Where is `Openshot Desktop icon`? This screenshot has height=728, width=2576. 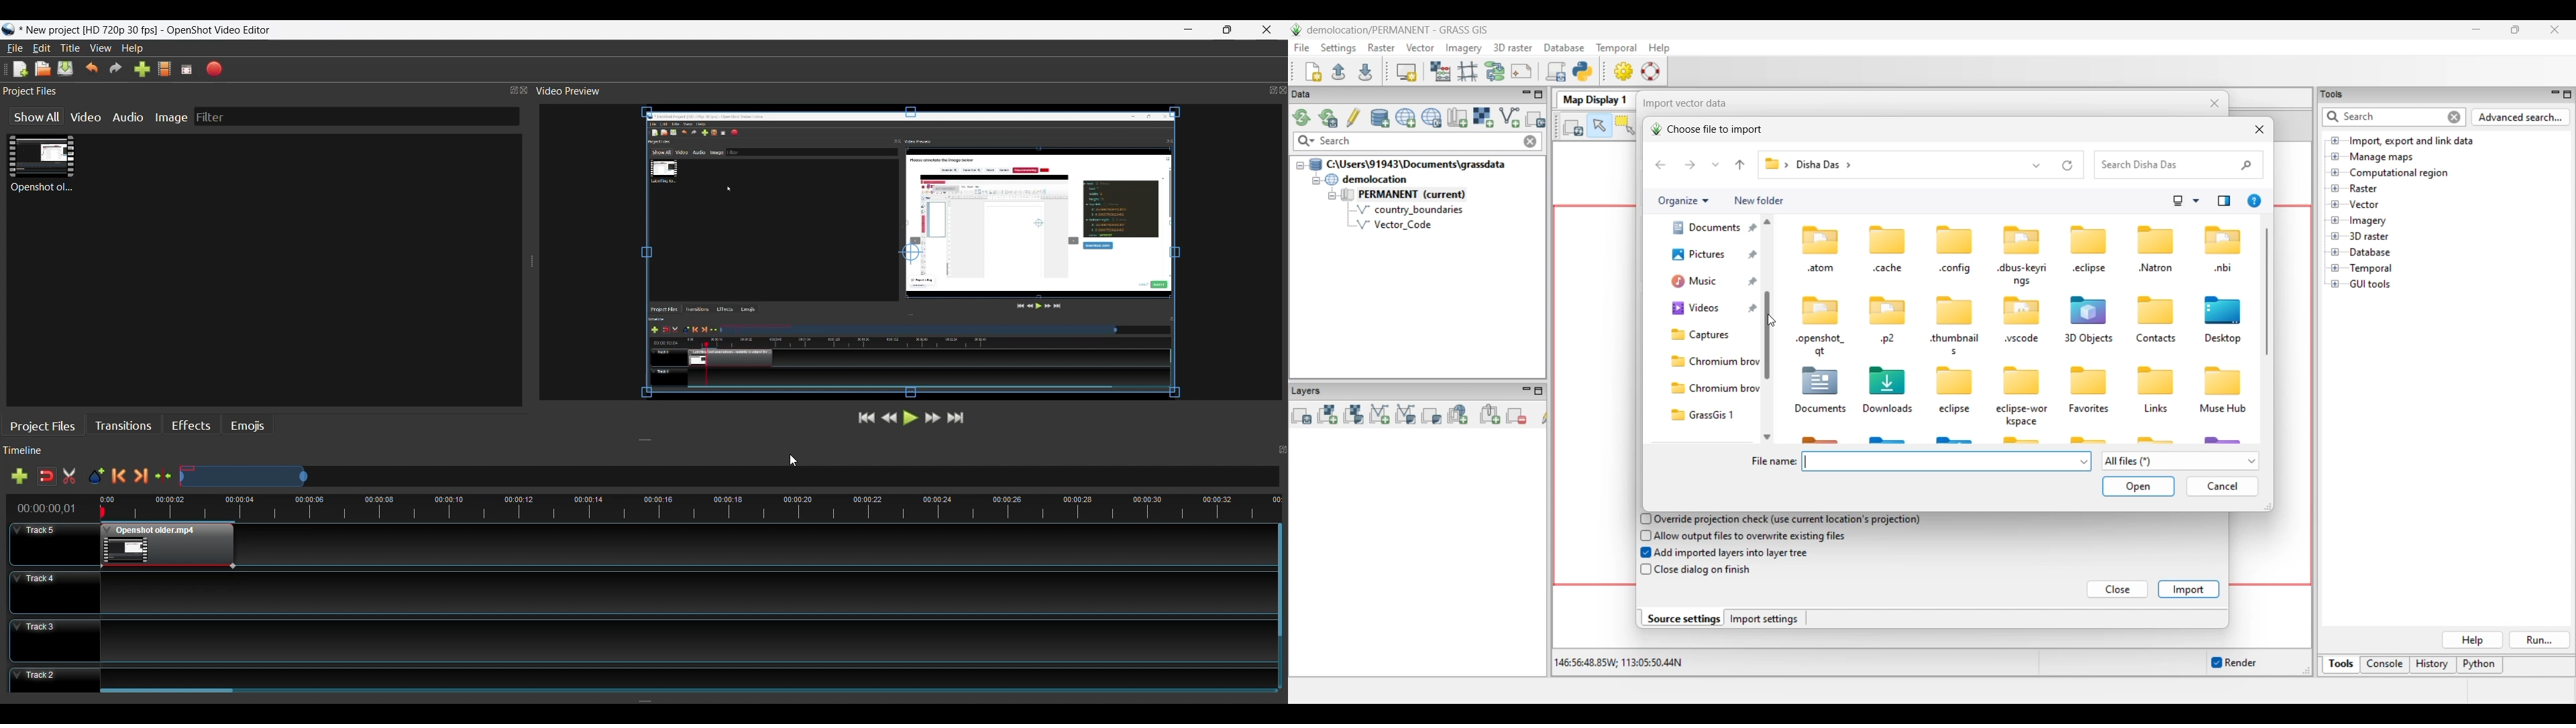 Openshot Desktop icon is located at coordinates (9, 31).